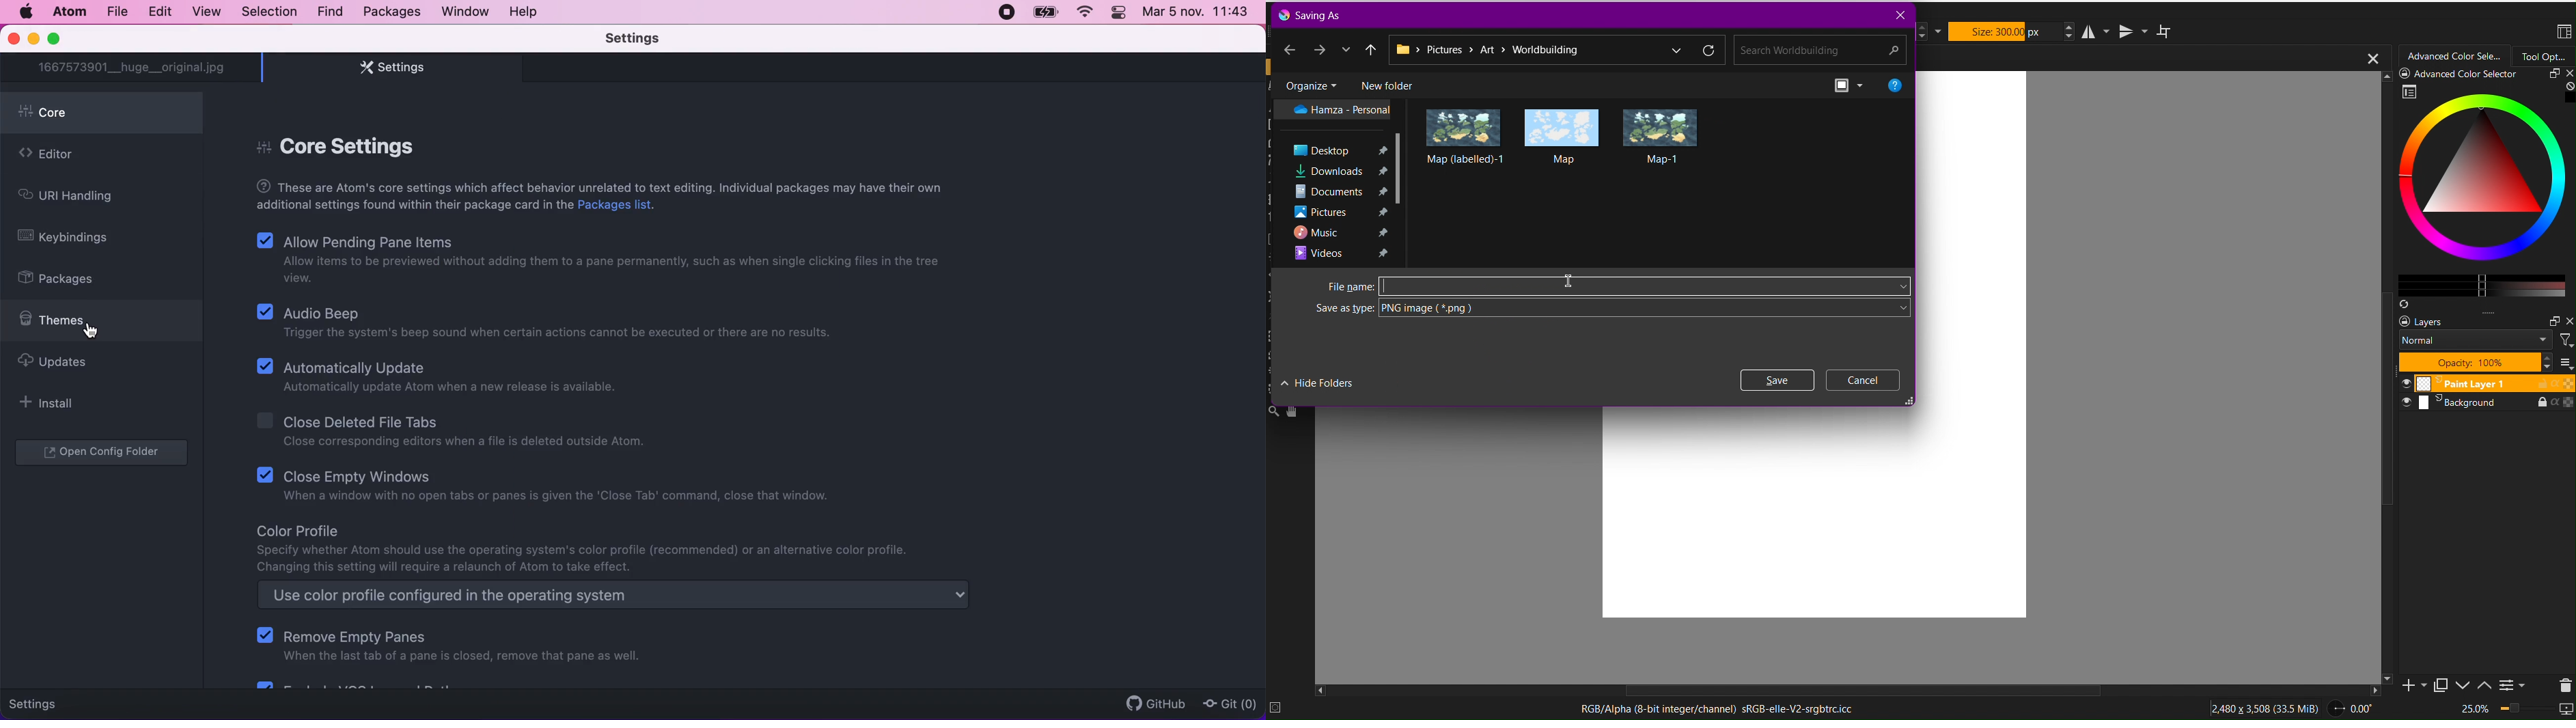 The height and width of the screenshot is (728, 2576). I want to click on Search Bar, so click(1817, 51).